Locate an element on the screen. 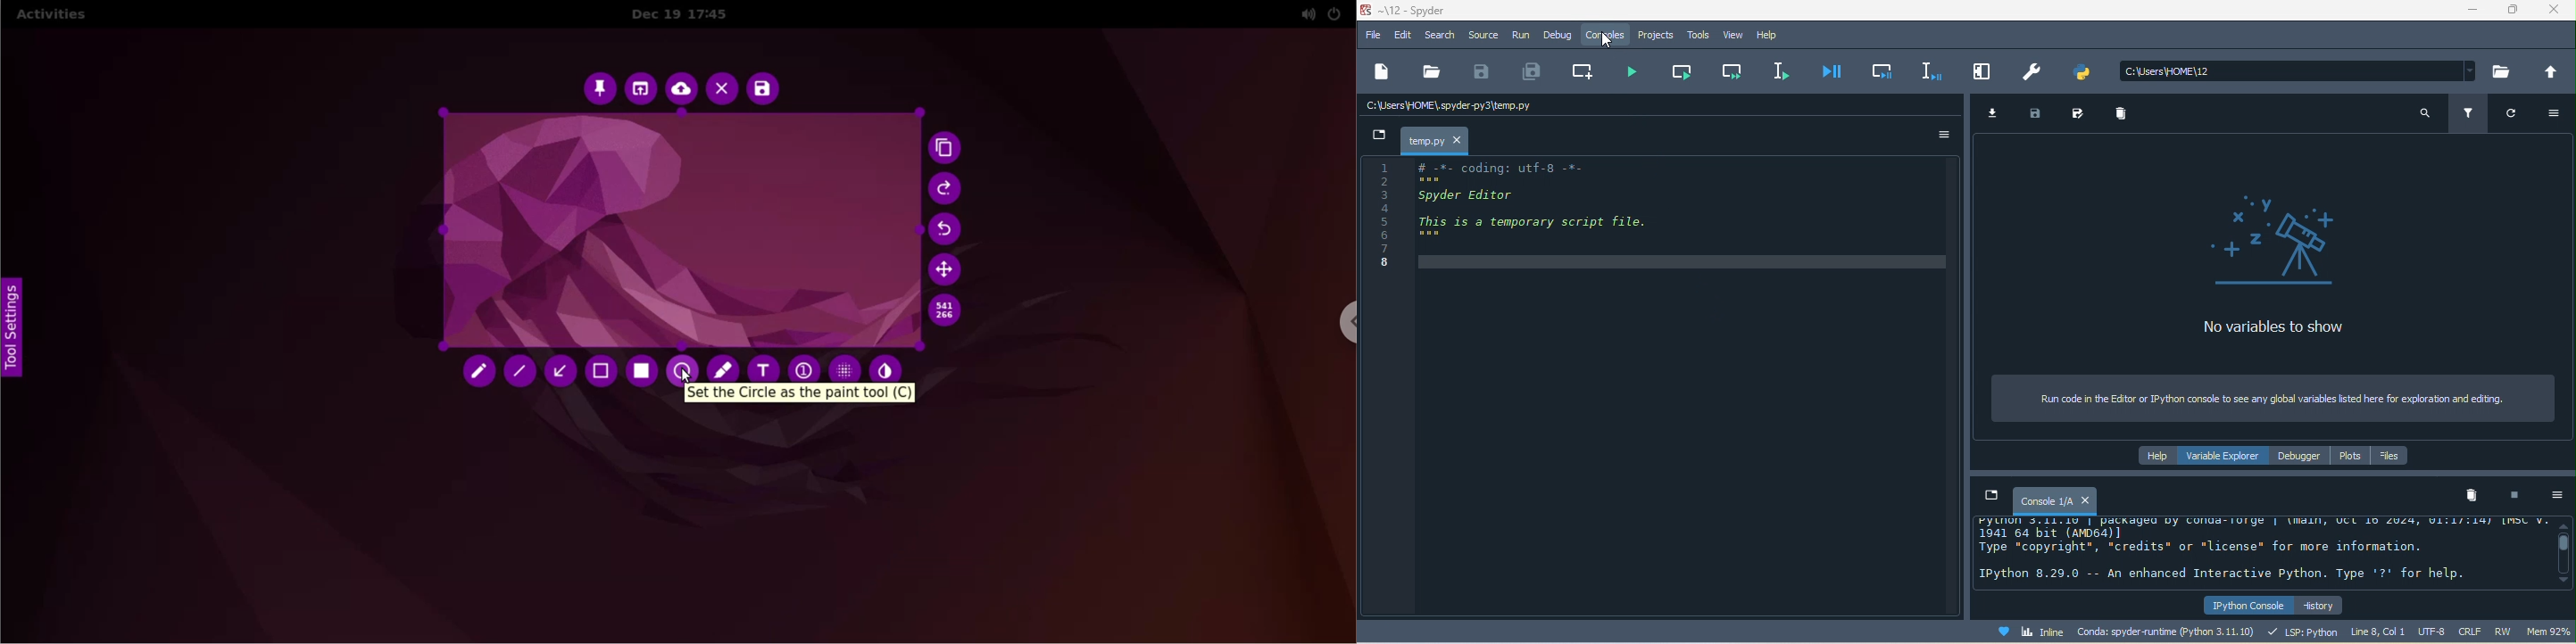 The image size is (2576, 644). edit is located at coordinates (1402, 35).